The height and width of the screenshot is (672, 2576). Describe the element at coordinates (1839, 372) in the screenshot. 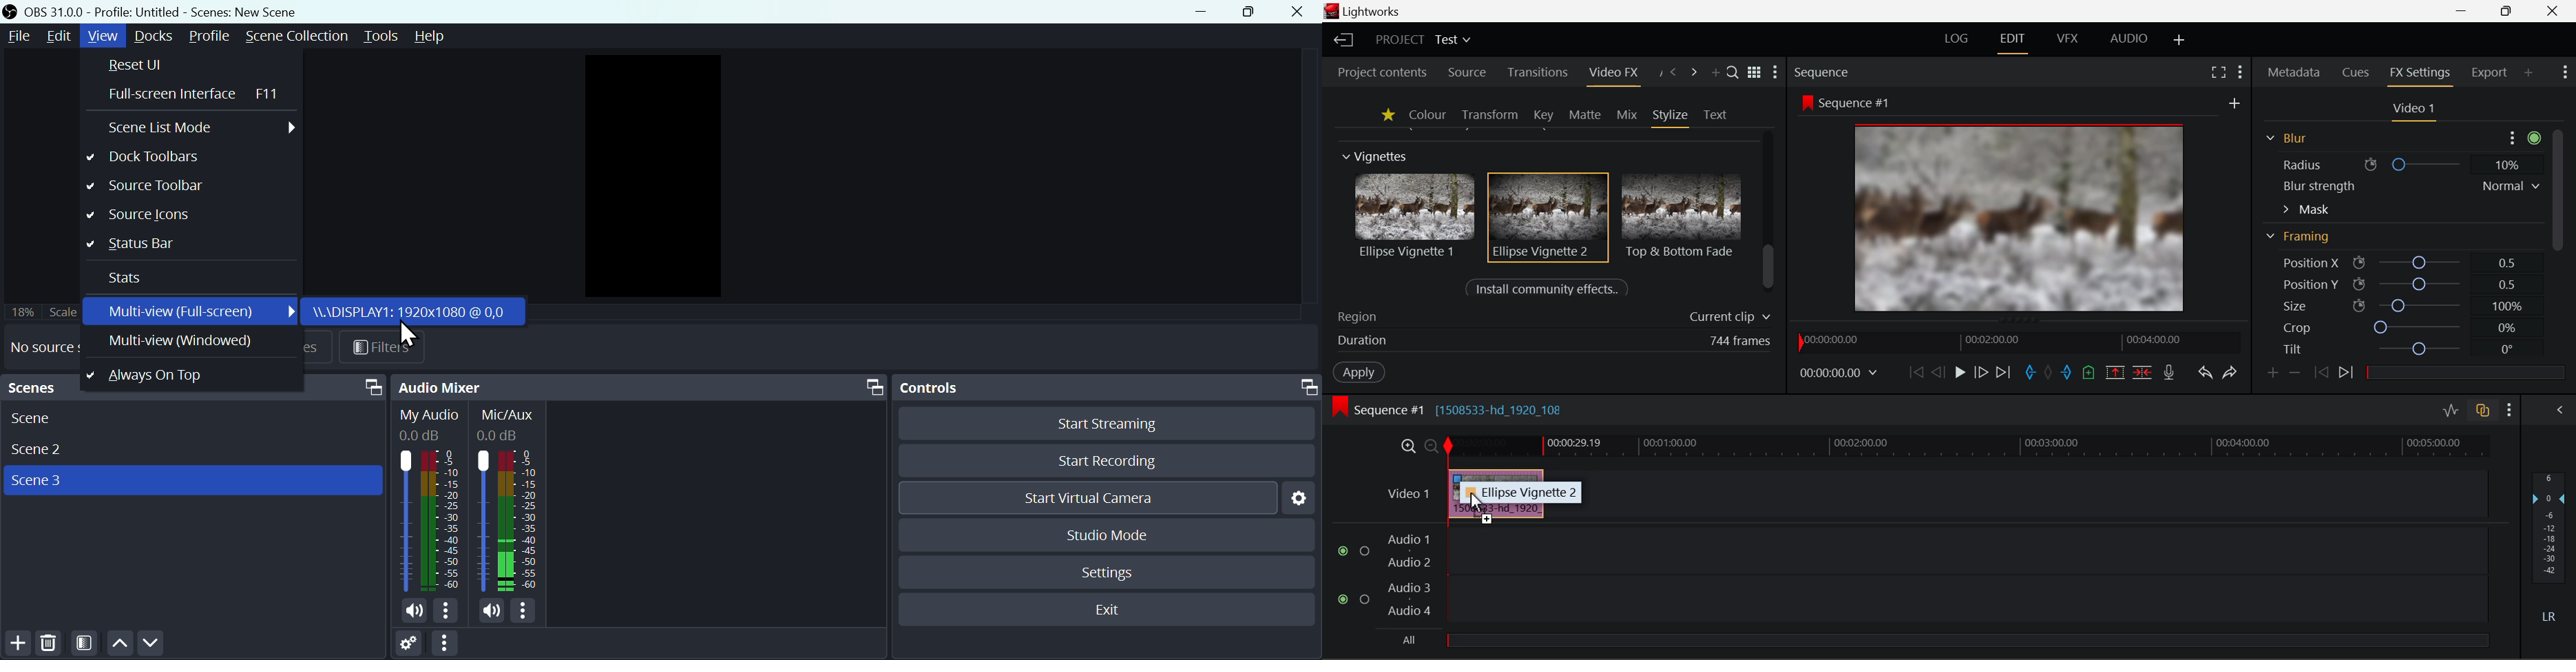

I see `Frame Time` at that location.